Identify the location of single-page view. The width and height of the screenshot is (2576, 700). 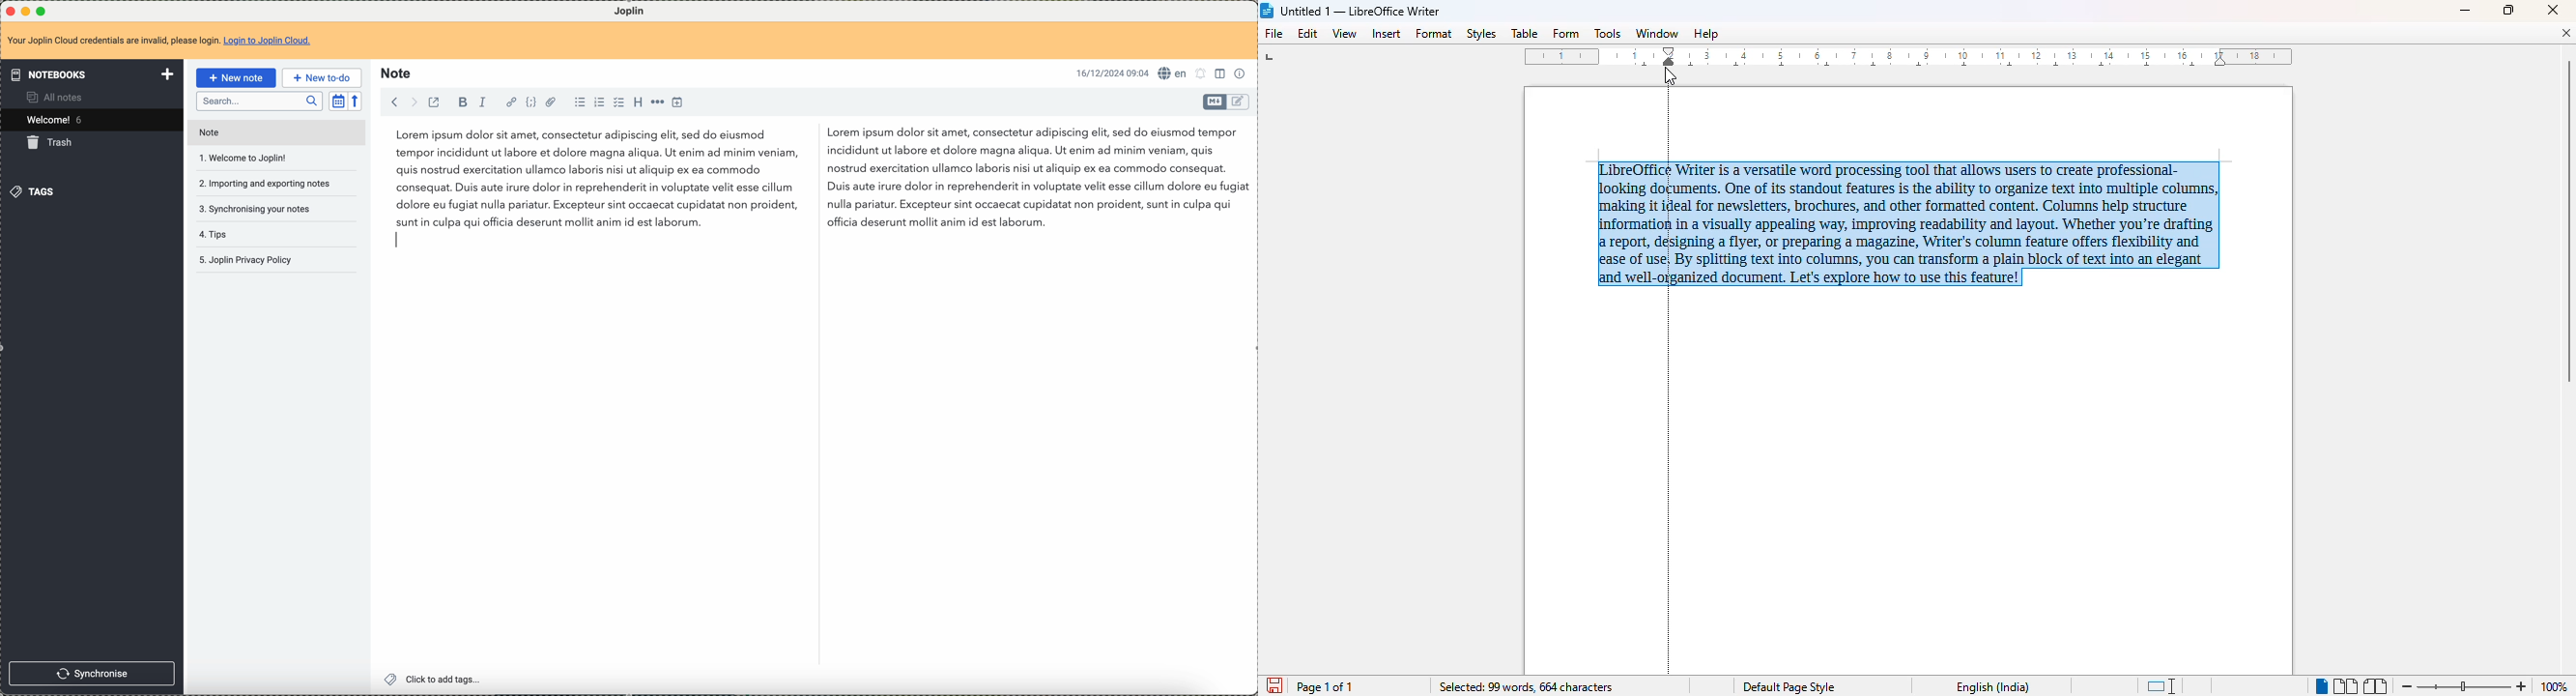
(2321, 687).